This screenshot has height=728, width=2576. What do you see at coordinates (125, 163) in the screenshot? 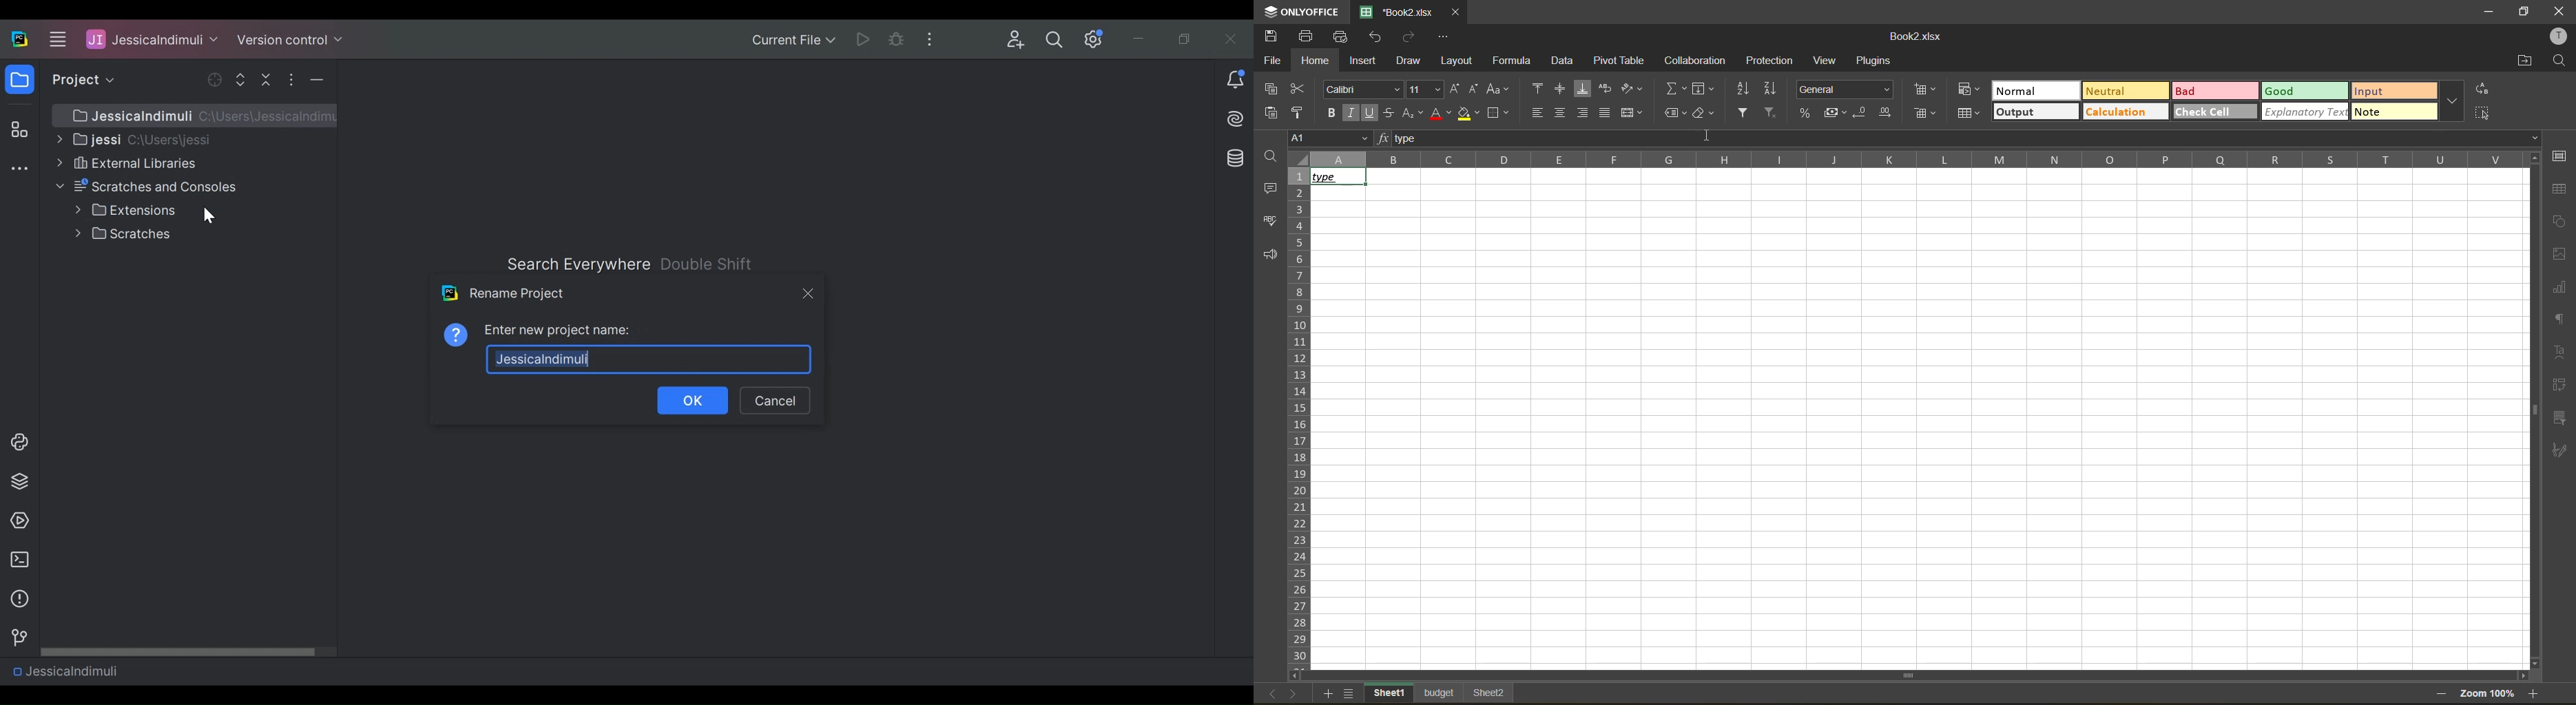
I see `External Libraries` at bounding box center [125, 163].